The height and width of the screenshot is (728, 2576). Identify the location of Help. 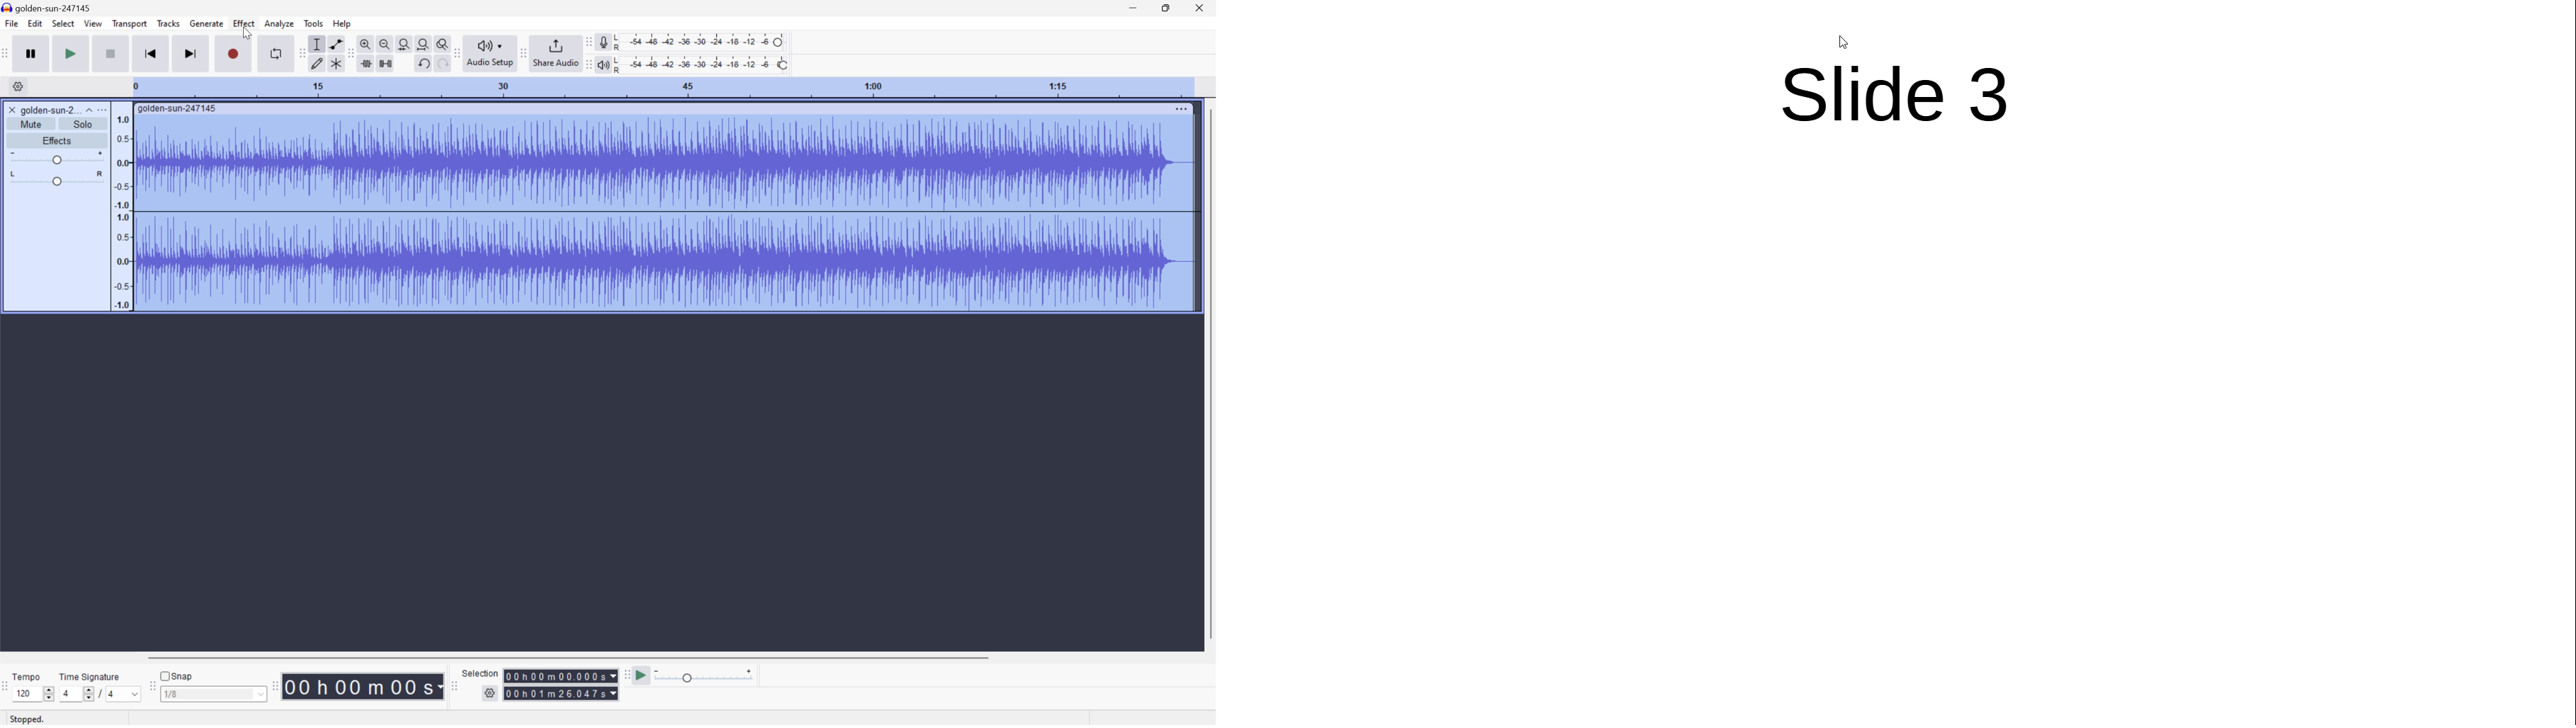
(342, 22).